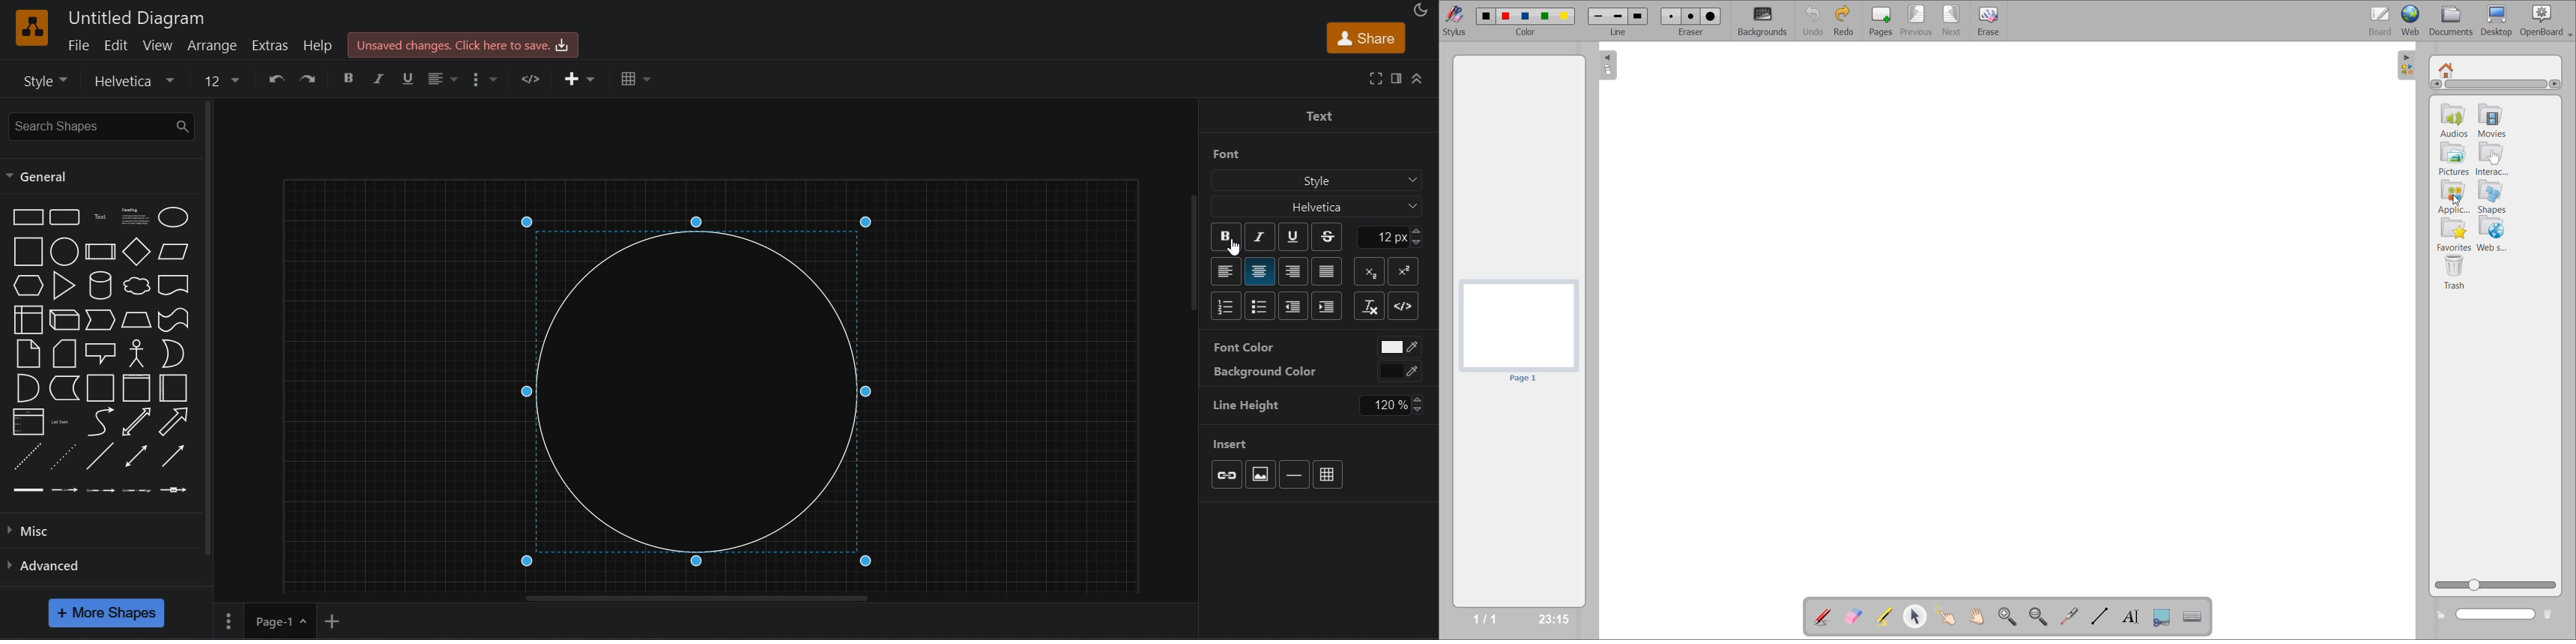 This screenshot has height=644, width=2576. What do you see at coordinates (175, 252) in the screenshot?
I see `parallelogram` at bounding box center [175, 252].